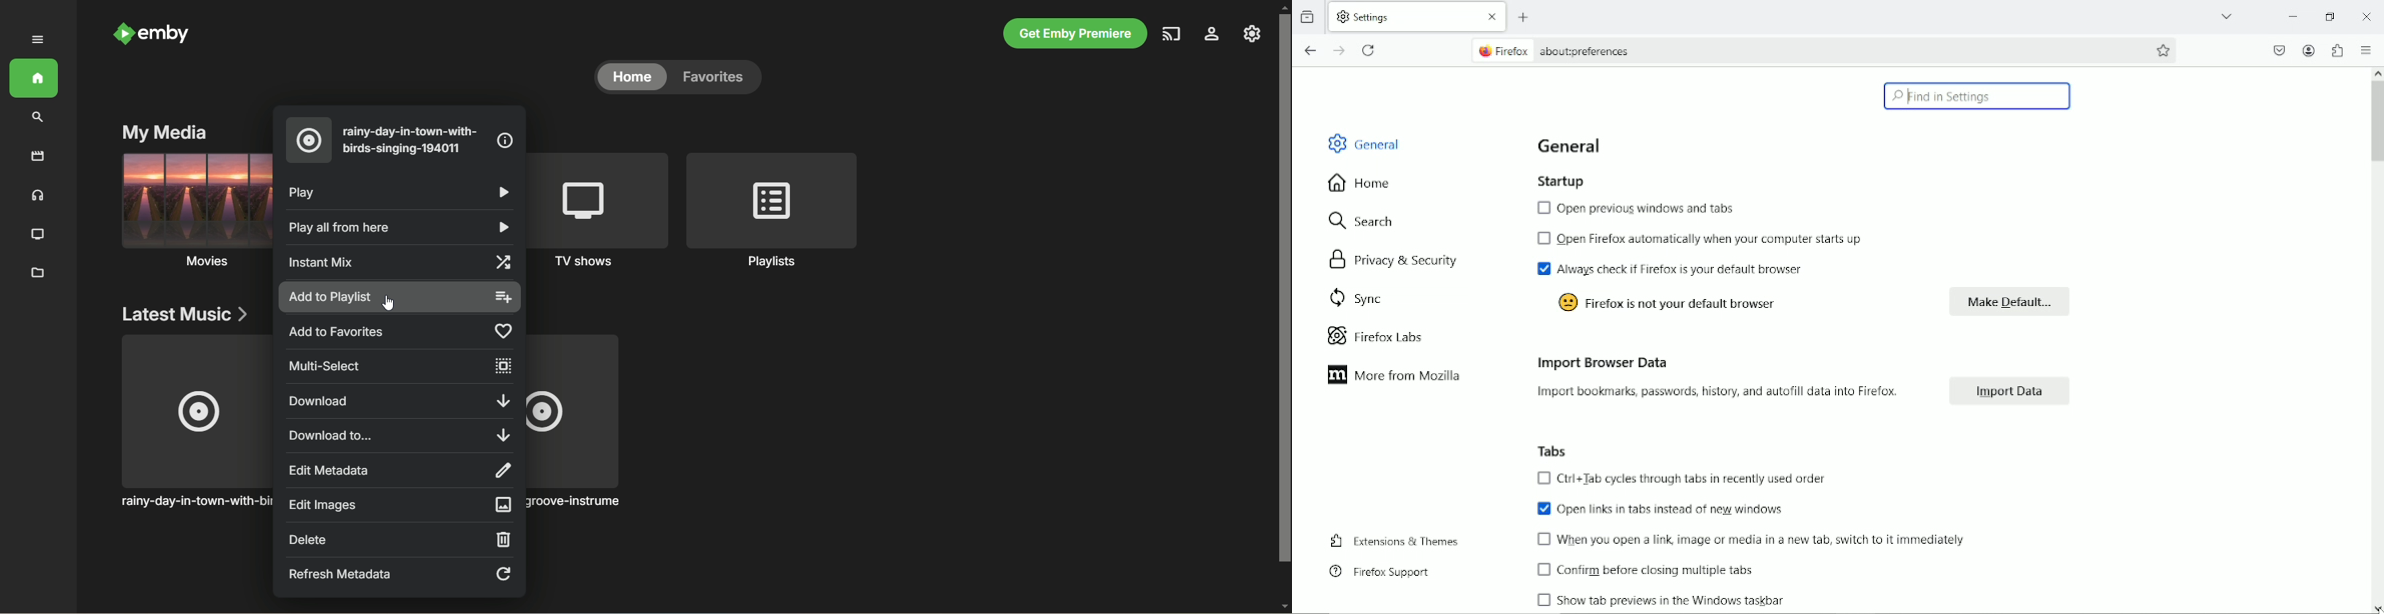  What do you see at coordinates (2011, 302) in the screenshot?
I see `Make default` at bounding box center [2011, 302].